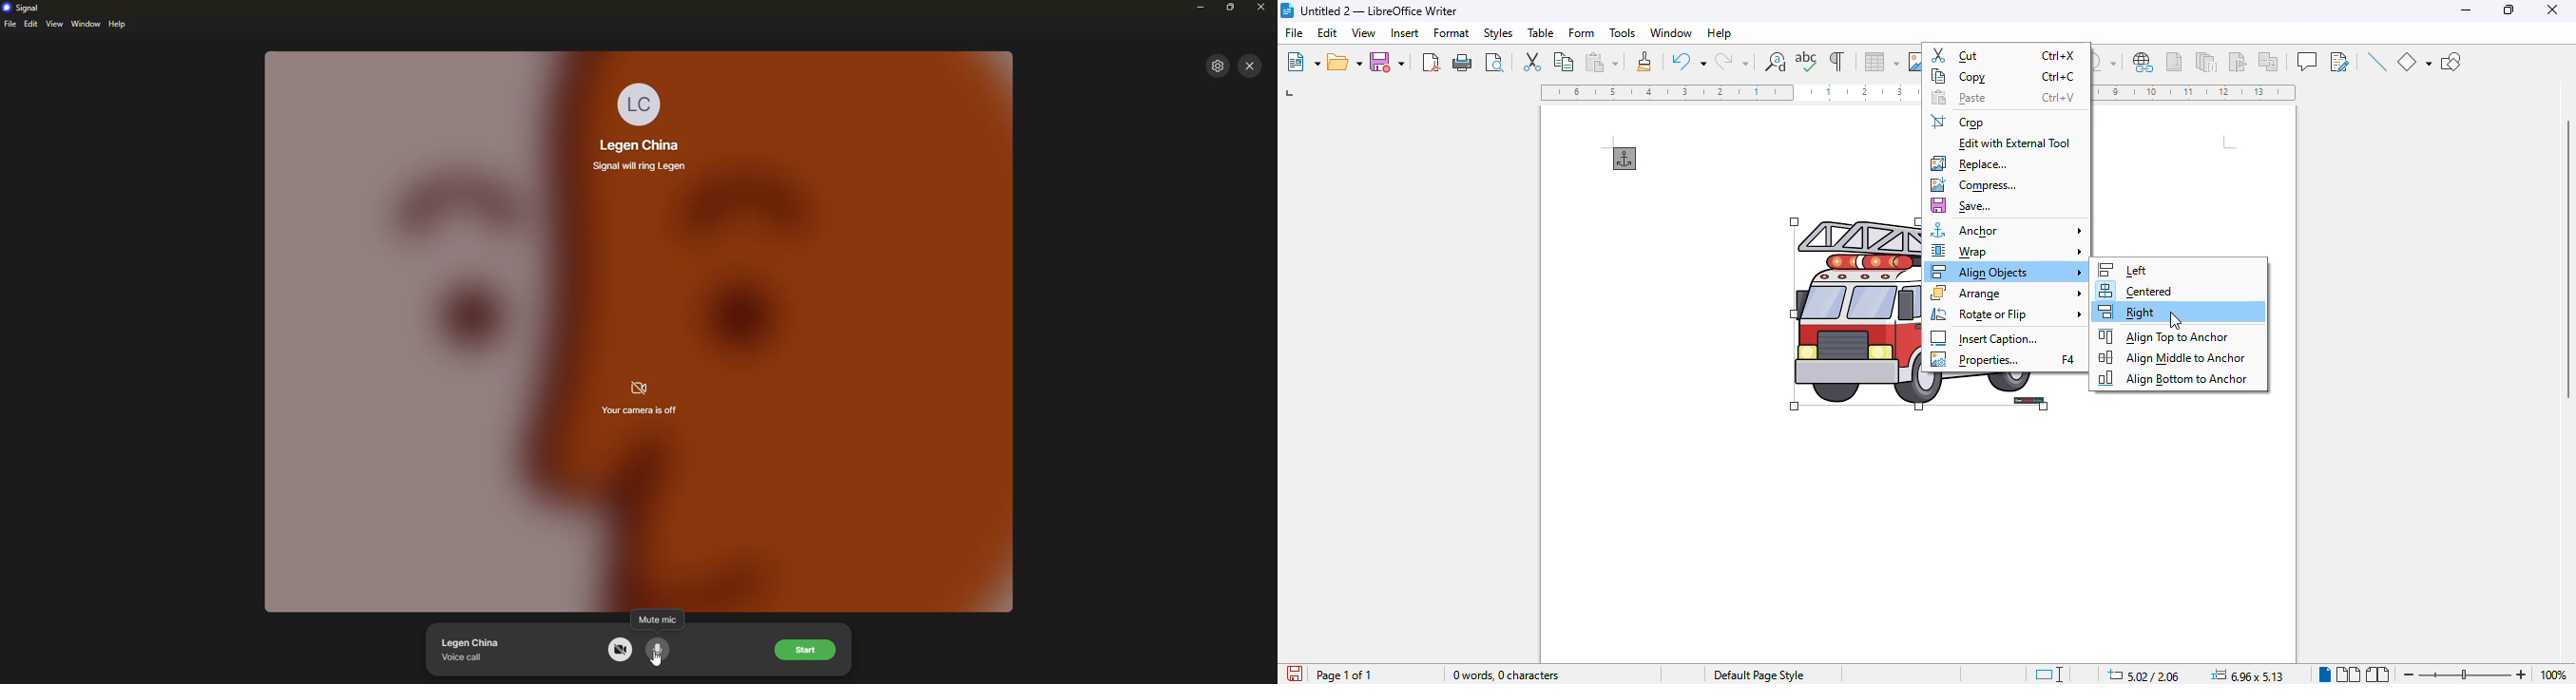  What do you see at coordinates (2007, 251) in the screenshot?
I see `wrap` at bounding box center [2007, 251].